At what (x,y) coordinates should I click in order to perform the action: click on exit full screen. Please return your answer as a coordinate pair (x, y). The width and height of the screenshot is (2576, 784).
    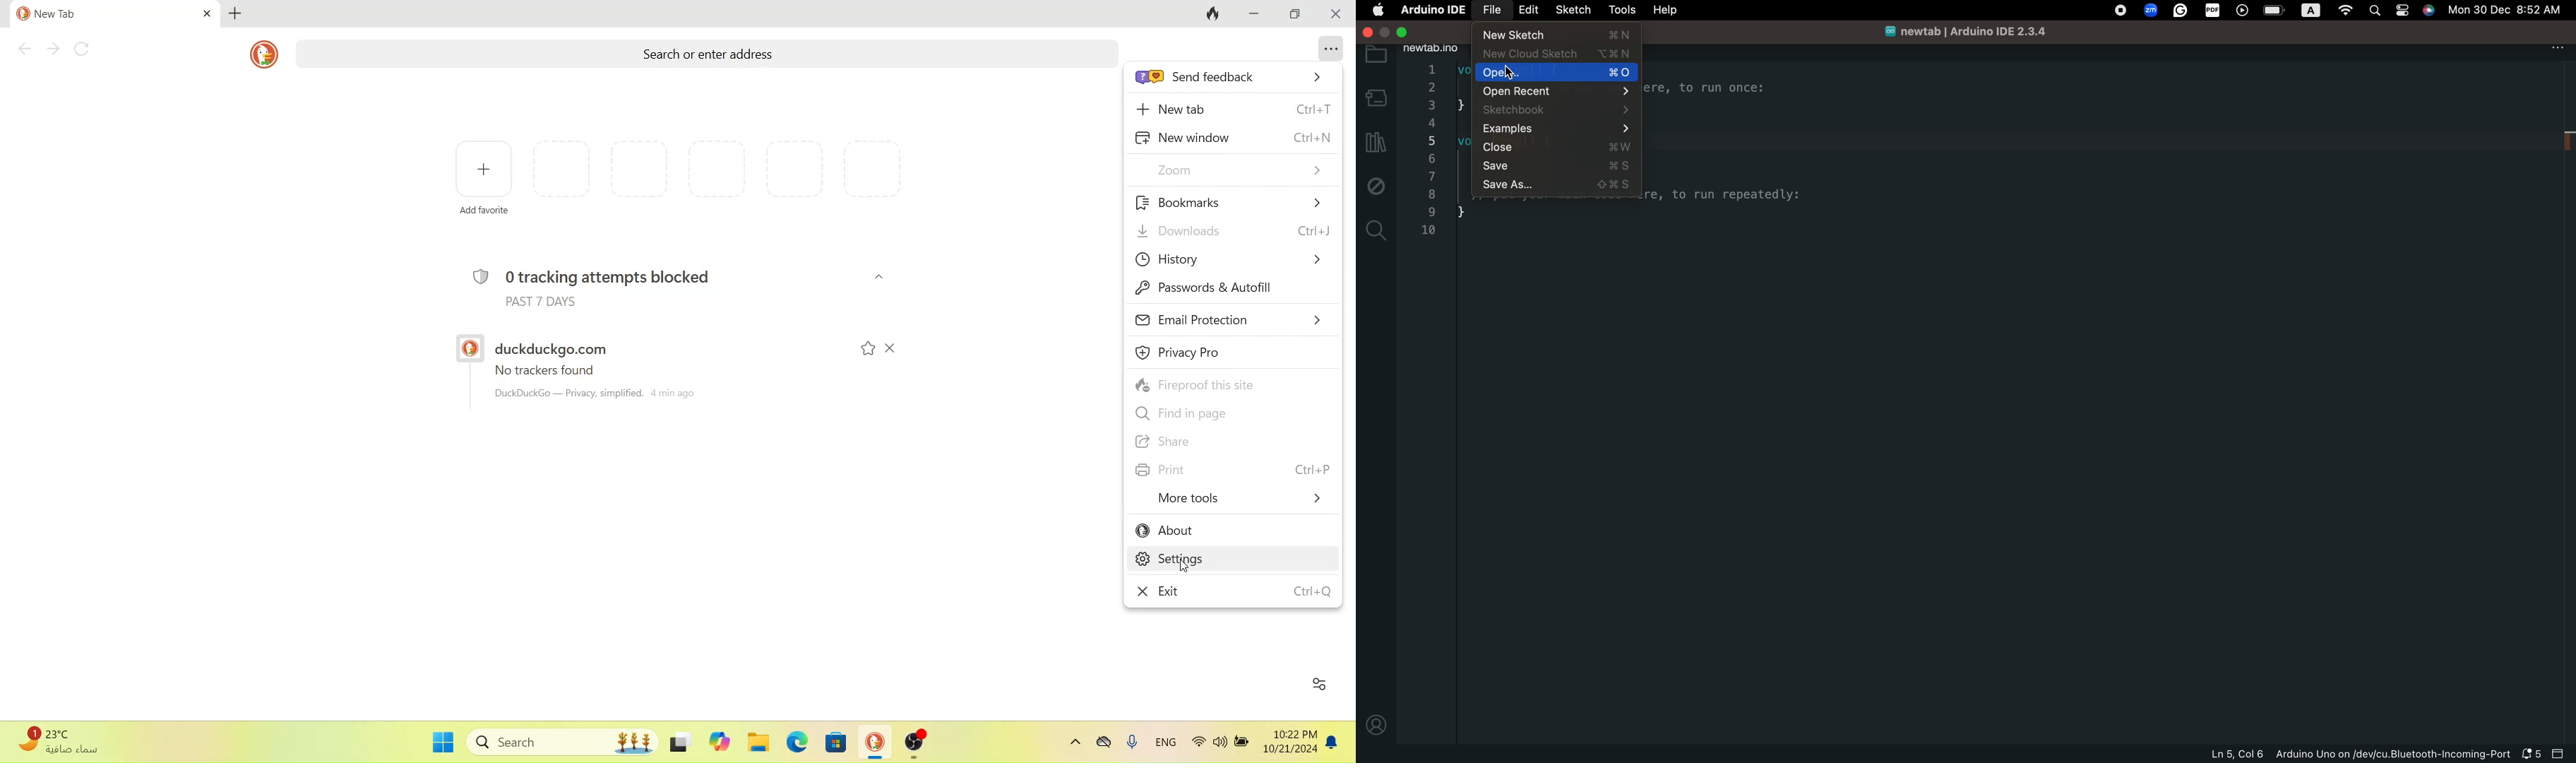
    Looking at the image, I should click on (1403, 33).